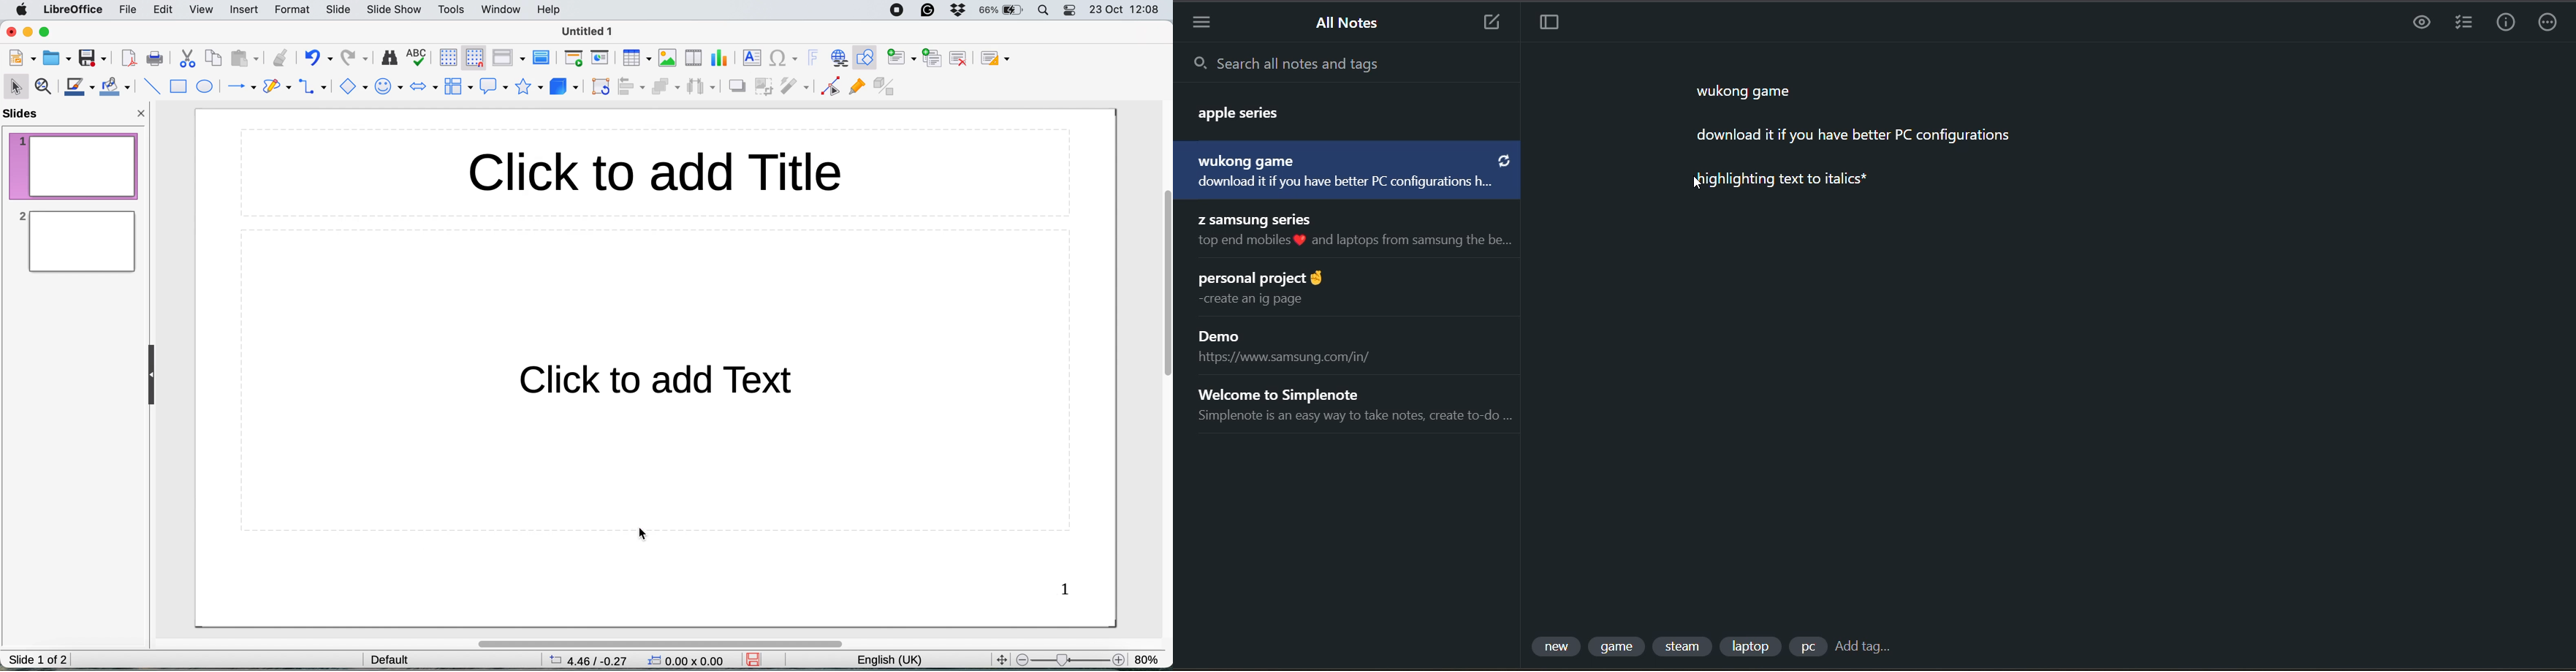  What do you see at coordinates (79, 87) in the screenshot?
I see `line color` at bounding box center [79, 87].